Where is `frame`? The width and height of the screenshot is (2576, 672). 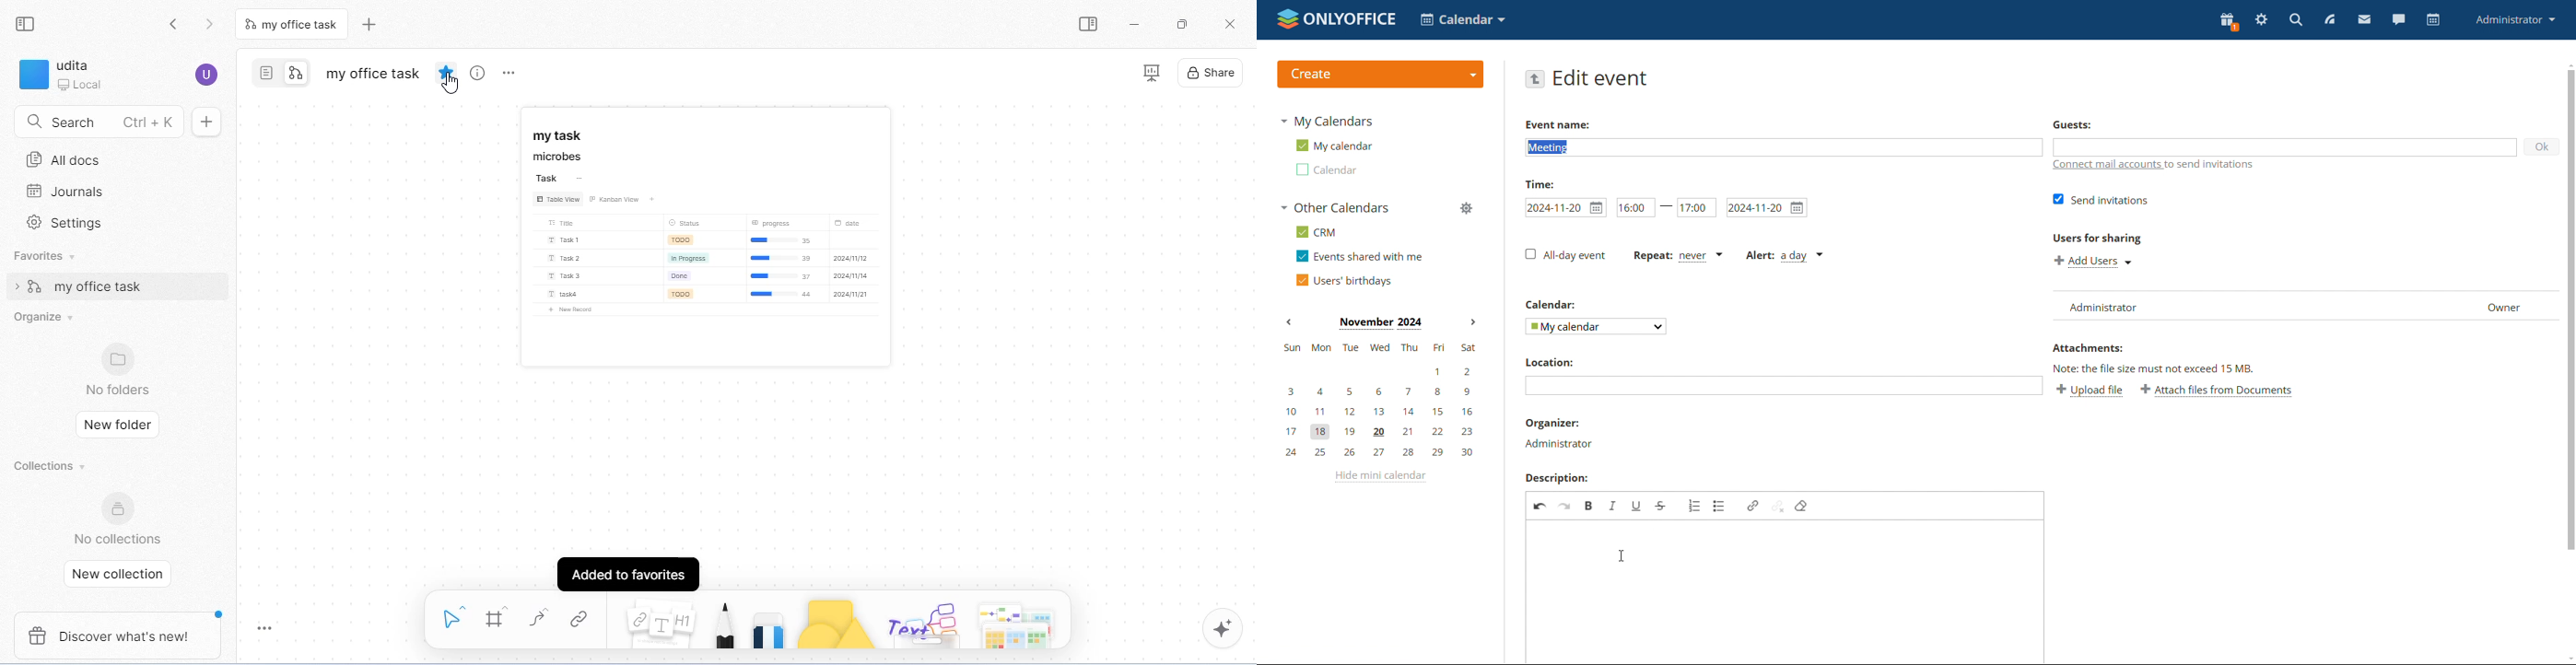
frame is located at coordinates (499, 617).